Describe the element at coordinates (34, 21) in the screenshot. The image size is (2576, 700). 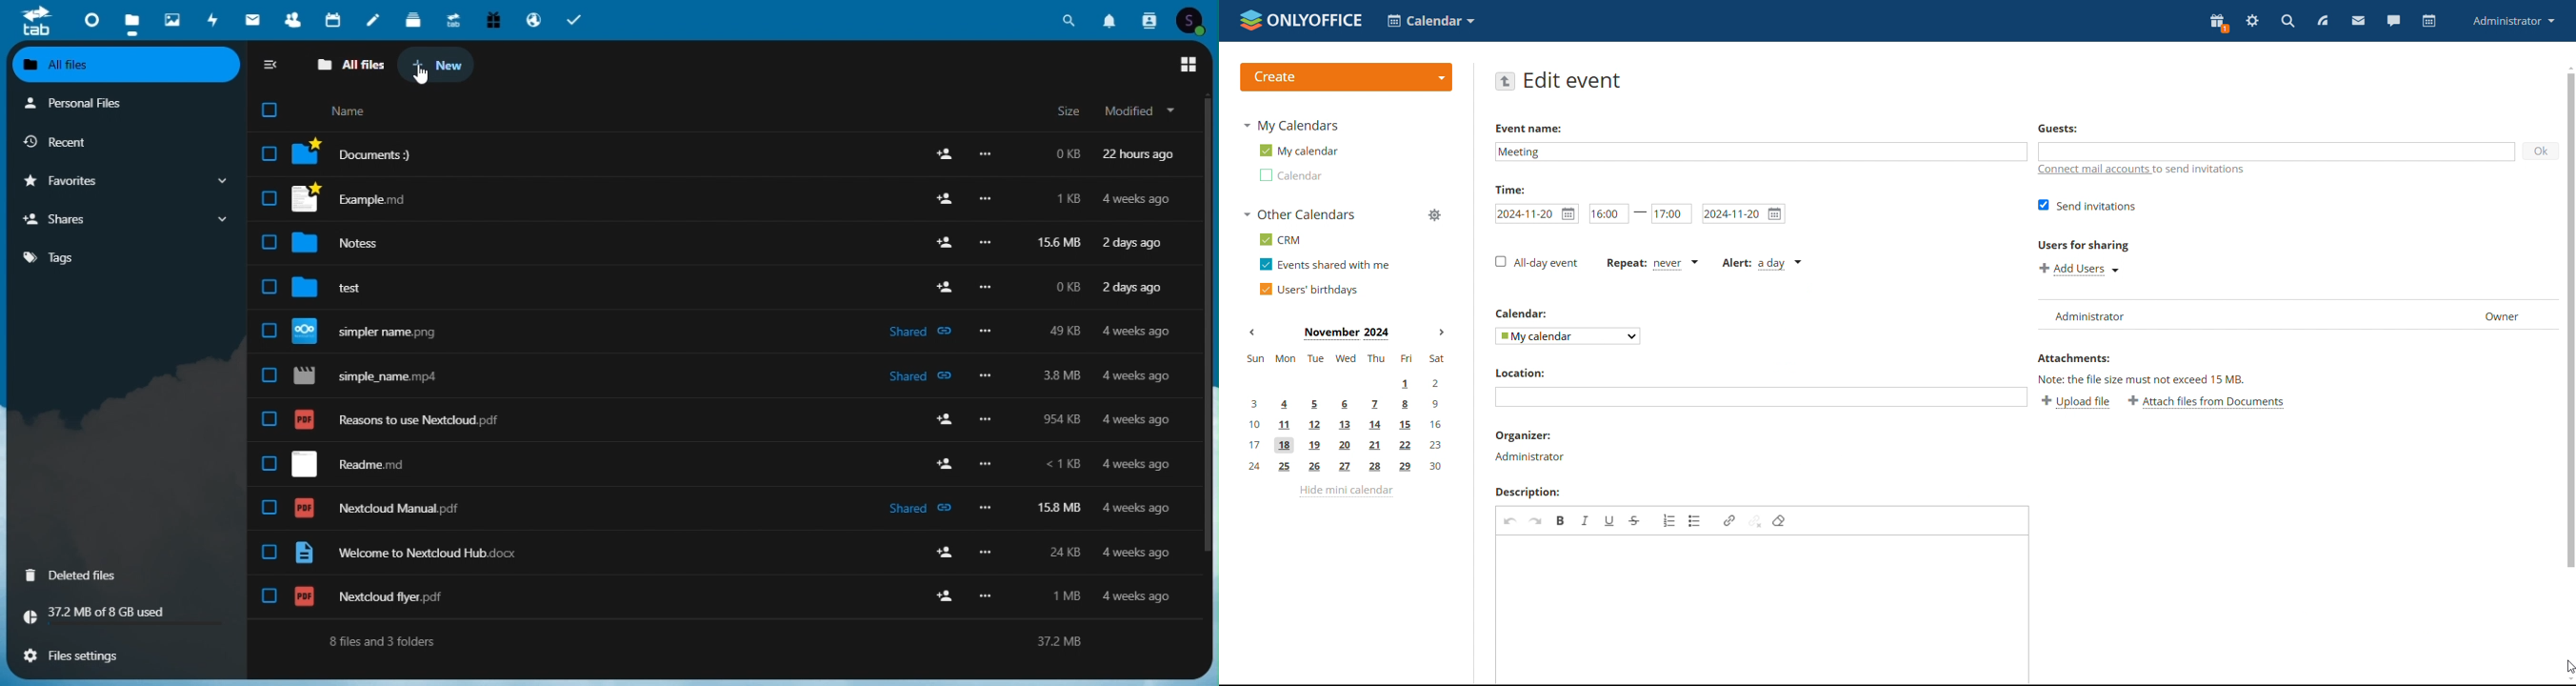
I see `tab` at that location.